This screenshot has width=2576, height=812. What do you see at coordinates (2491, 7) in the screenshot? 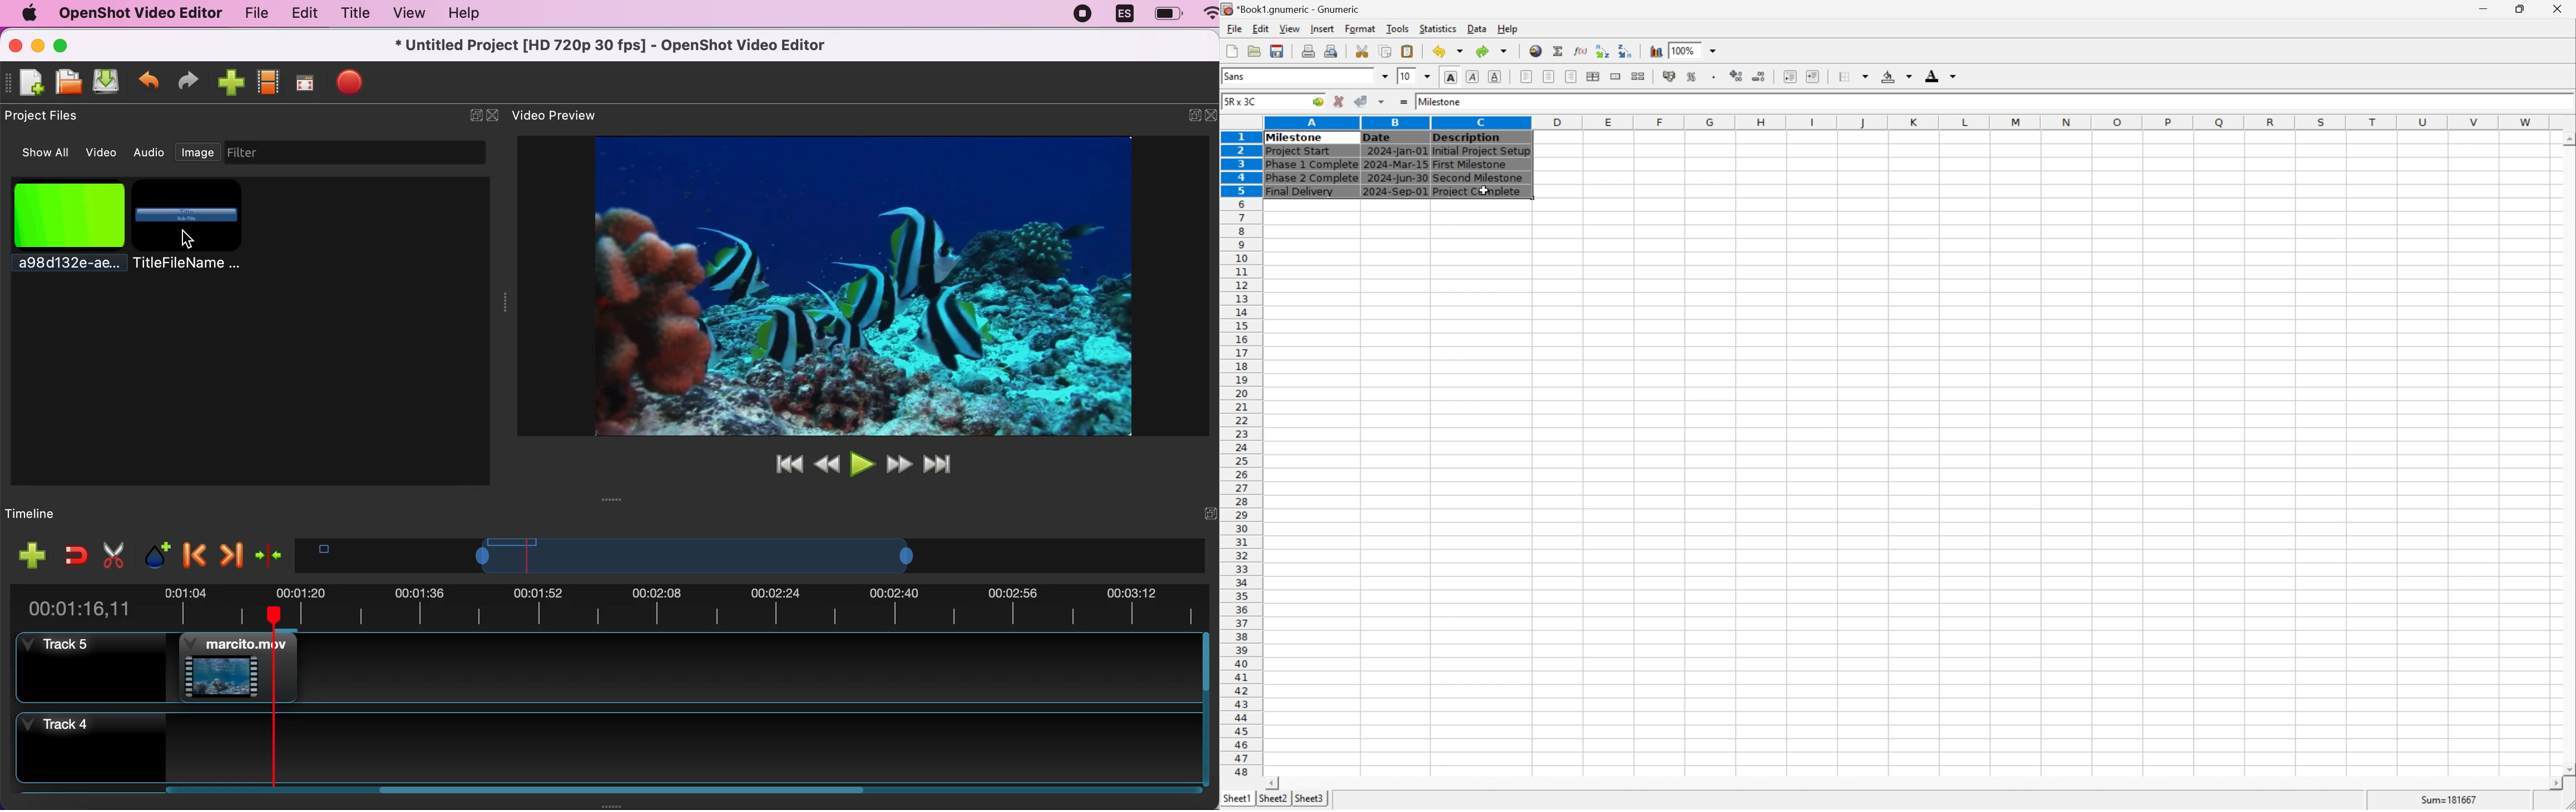
I see `minimize` at bounding box center [2491, 7].